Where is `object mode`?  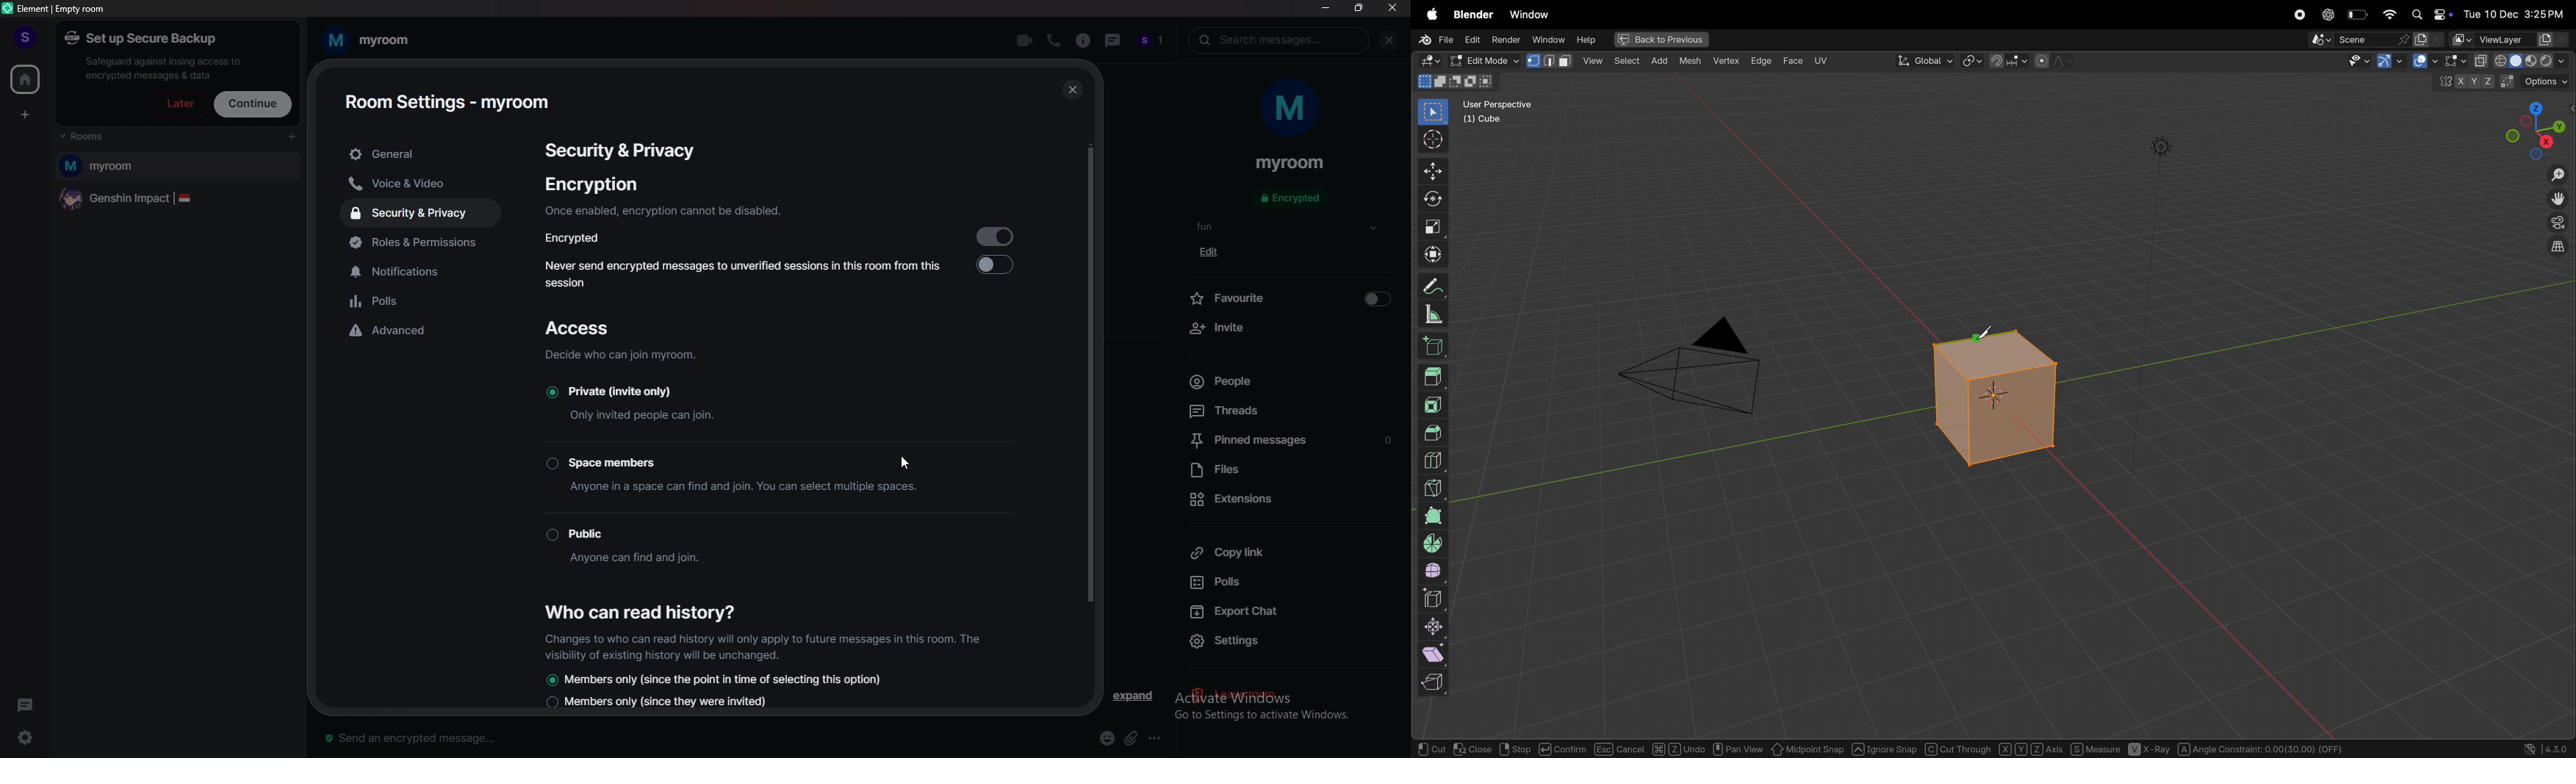 object mode is located at coordinates (1482, 59).